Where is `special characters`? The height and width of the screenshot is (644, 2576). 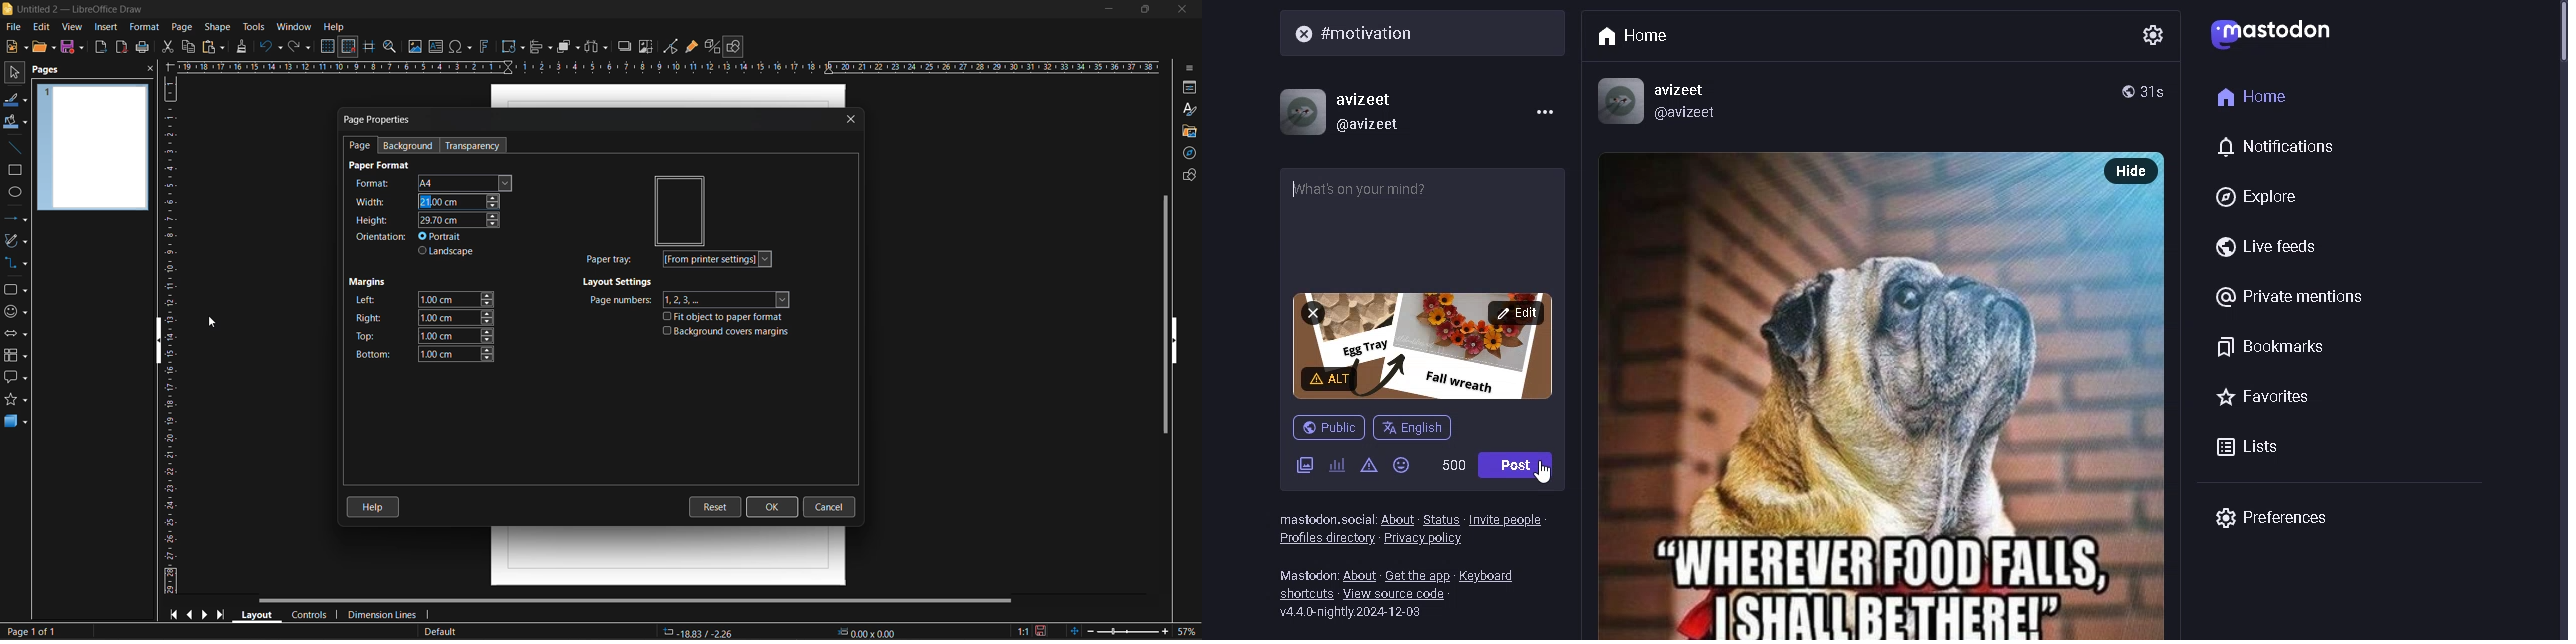
special characters is located at coordinates (460, 47).